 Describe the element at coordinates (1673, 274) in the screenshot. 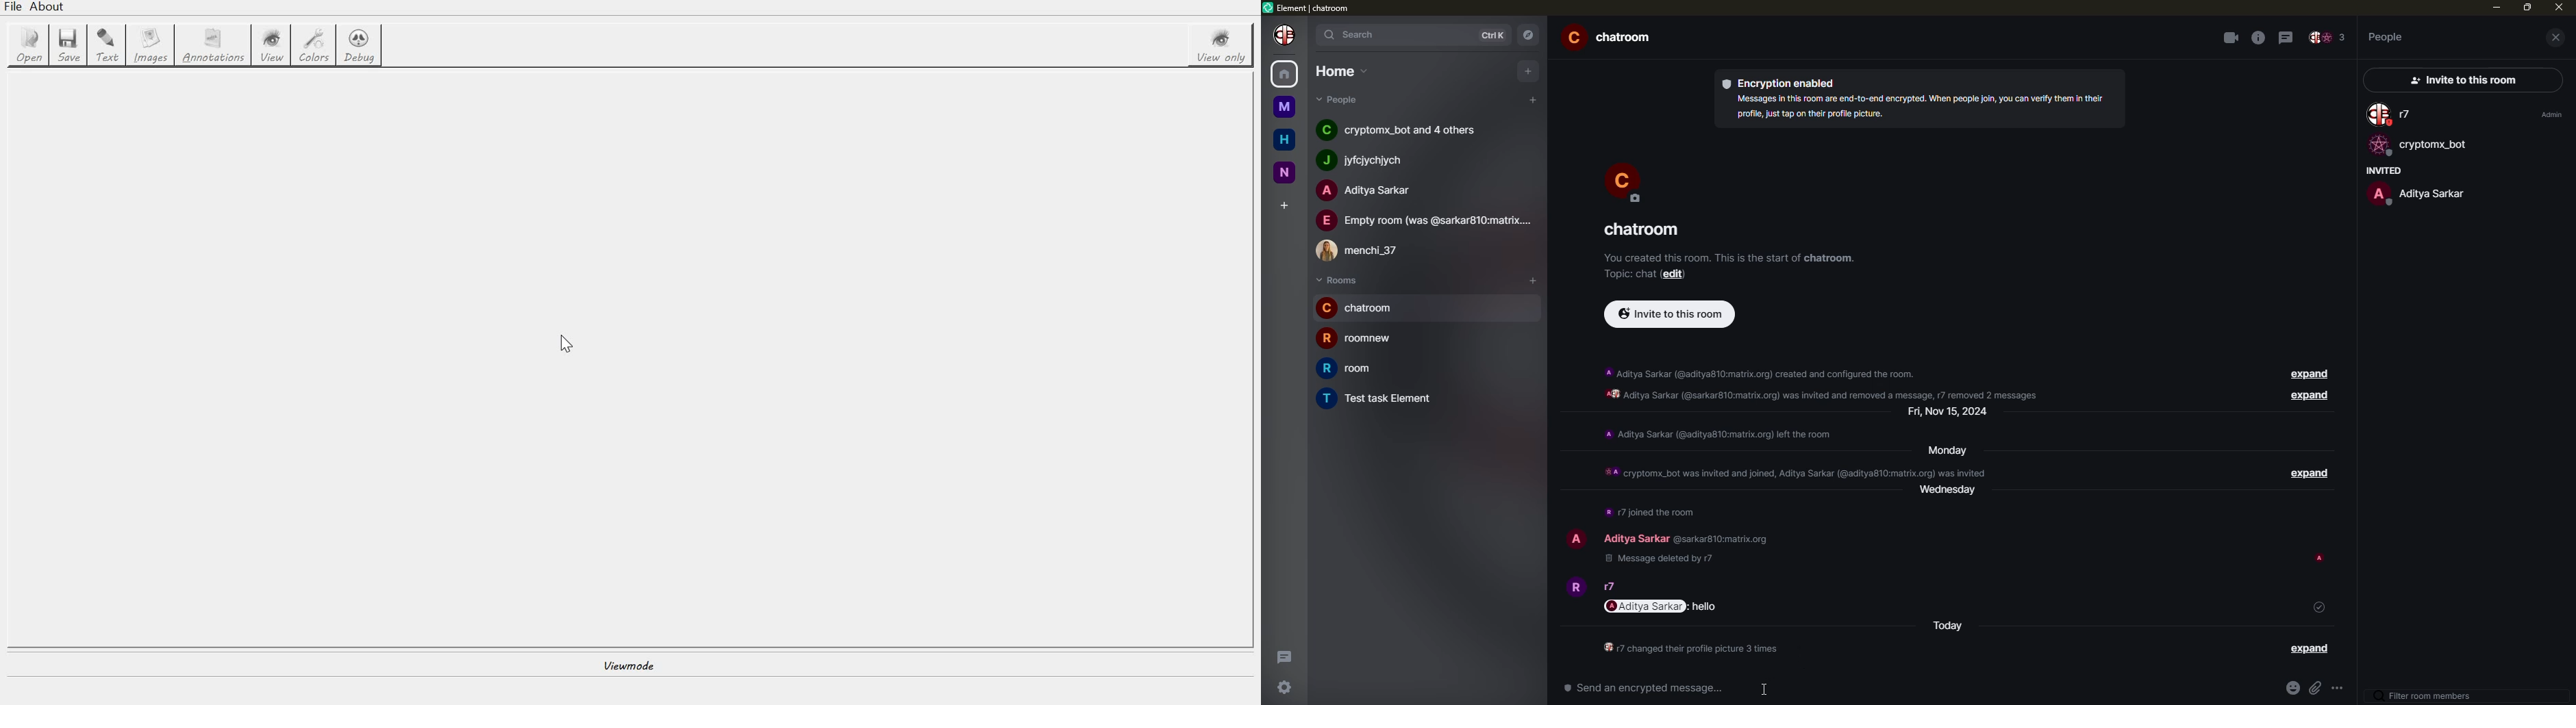

I see `edit` at that location.